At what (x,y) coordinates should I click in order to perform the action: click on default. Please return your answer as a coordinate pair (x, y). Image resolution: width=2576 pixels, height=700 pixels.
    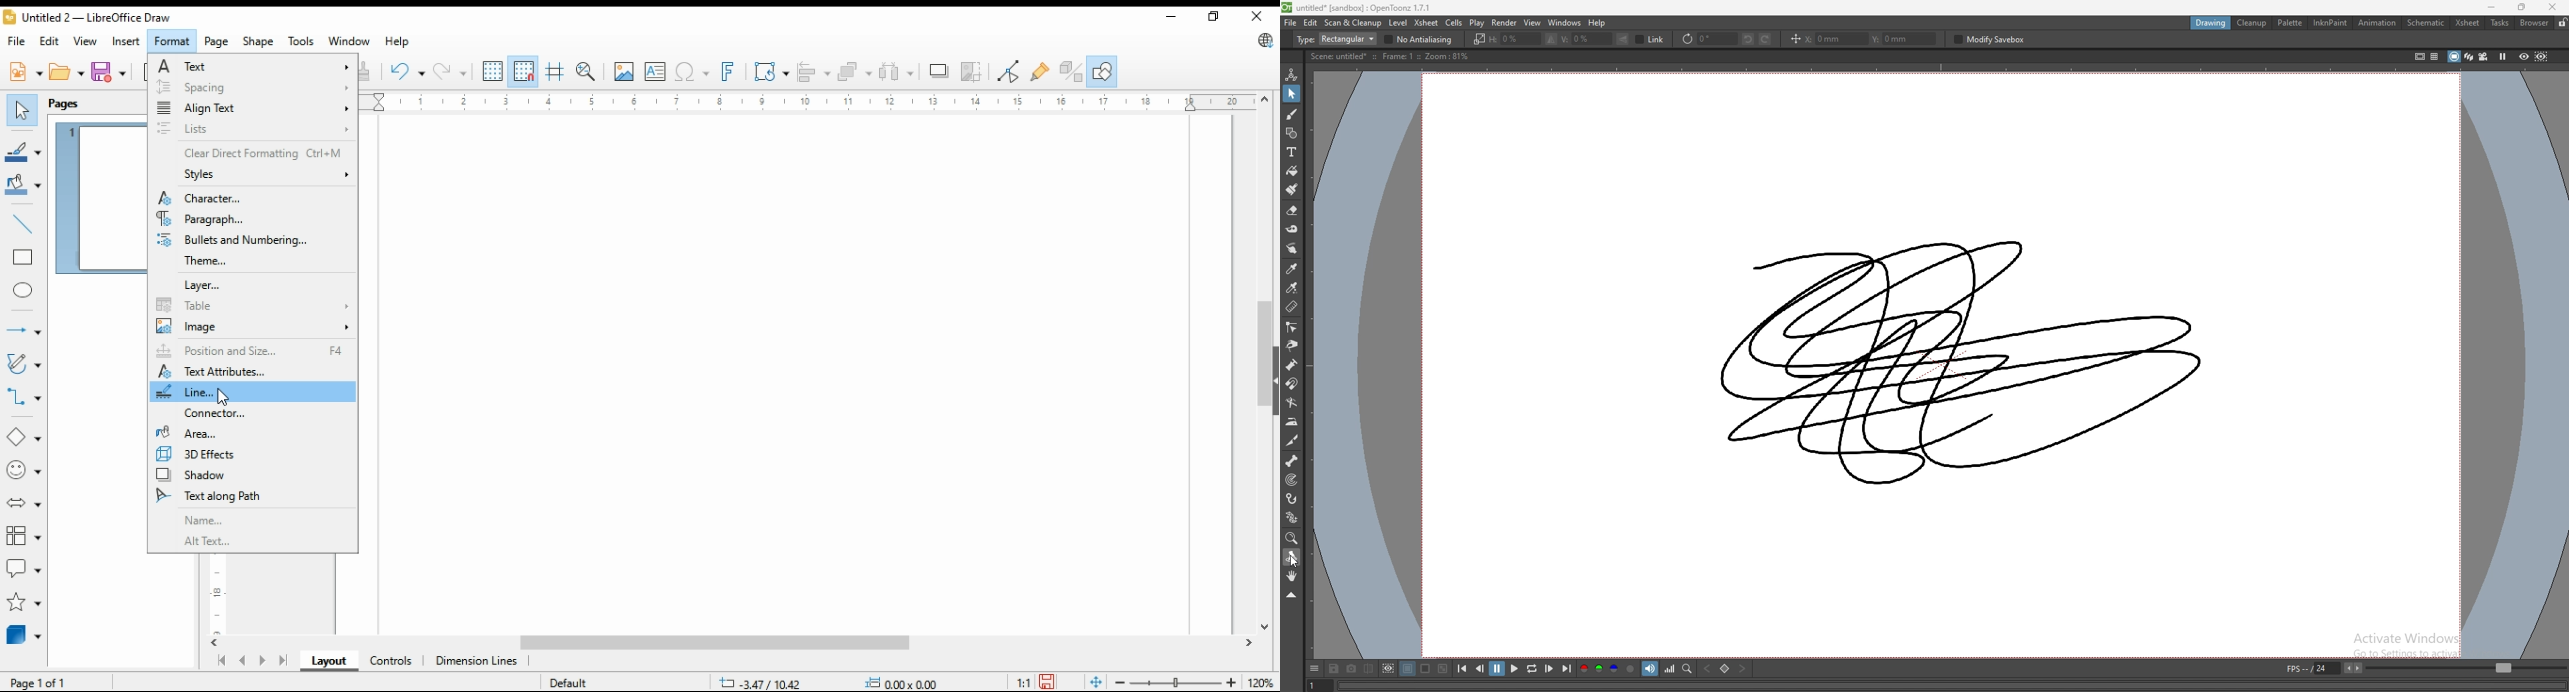
    Looking at the image, I should click on (567, 682).